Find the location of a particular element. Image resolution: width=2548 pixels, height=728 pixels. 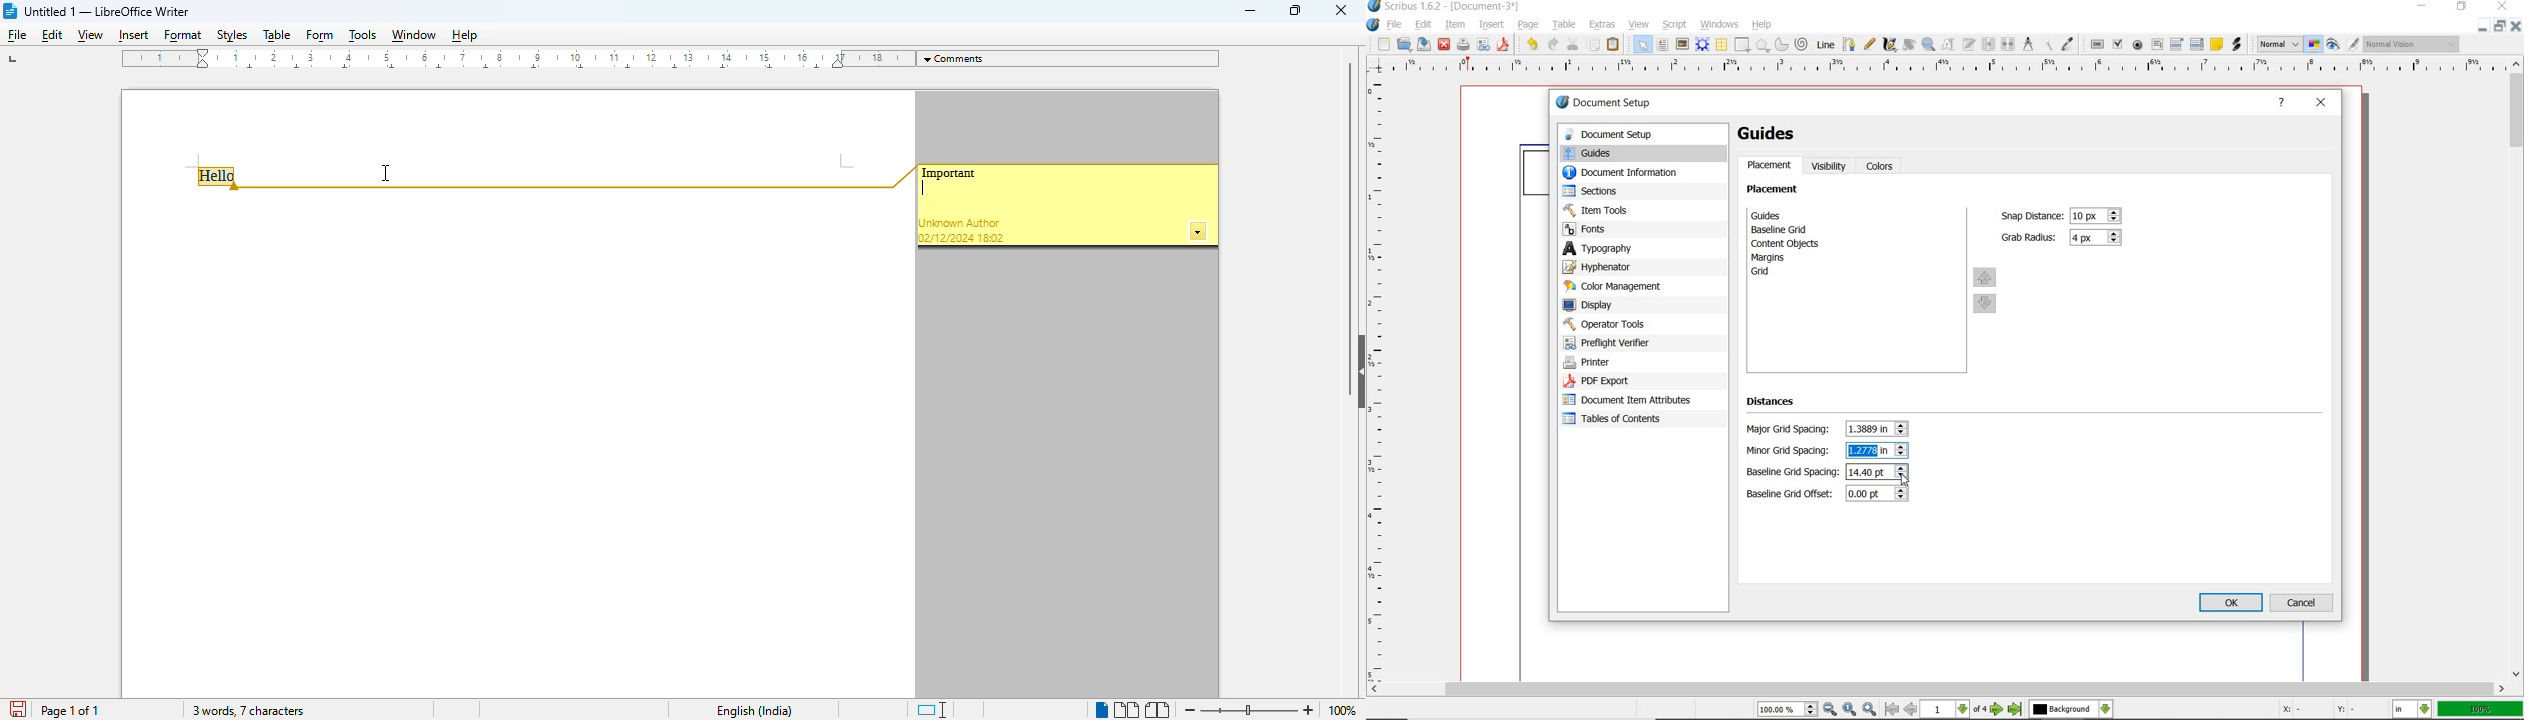

close is located at coordinates (2518, 26).